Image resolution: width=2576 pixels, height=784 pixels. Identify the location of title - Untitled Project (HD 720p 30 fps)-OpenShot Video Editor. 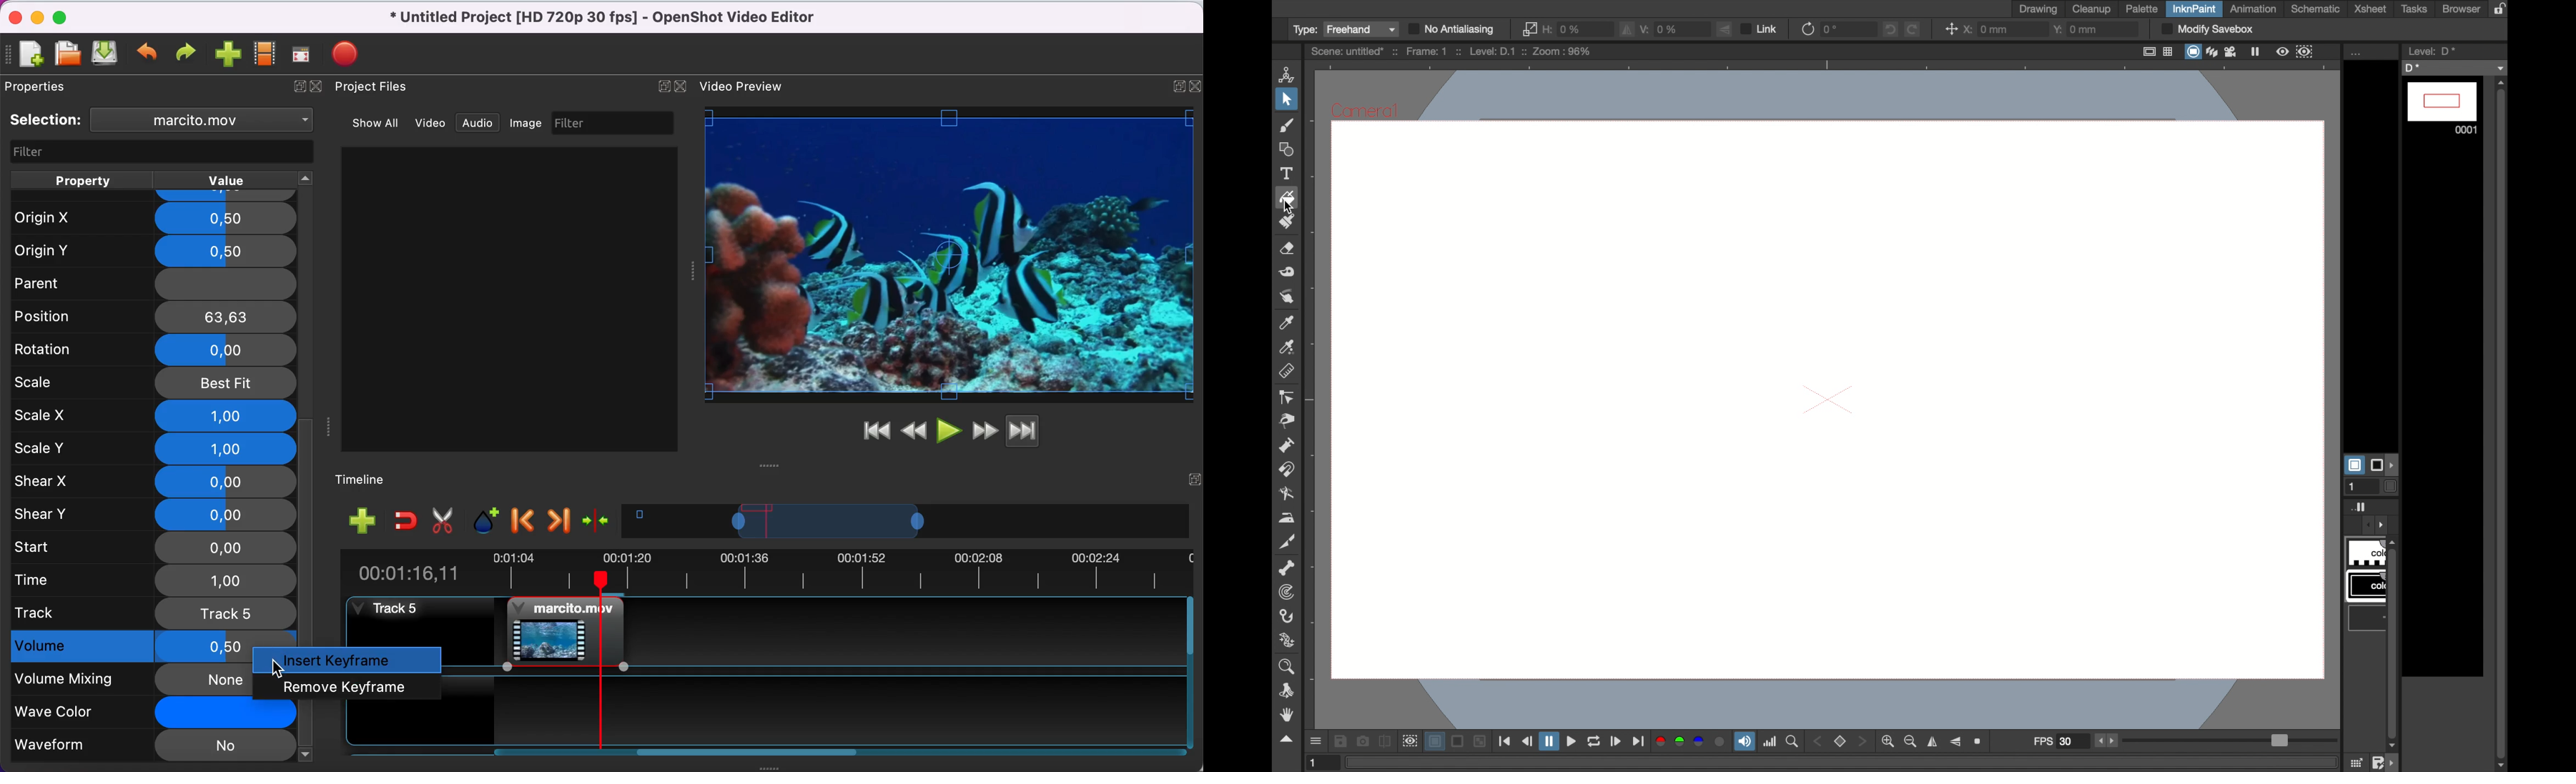
(620, 19).